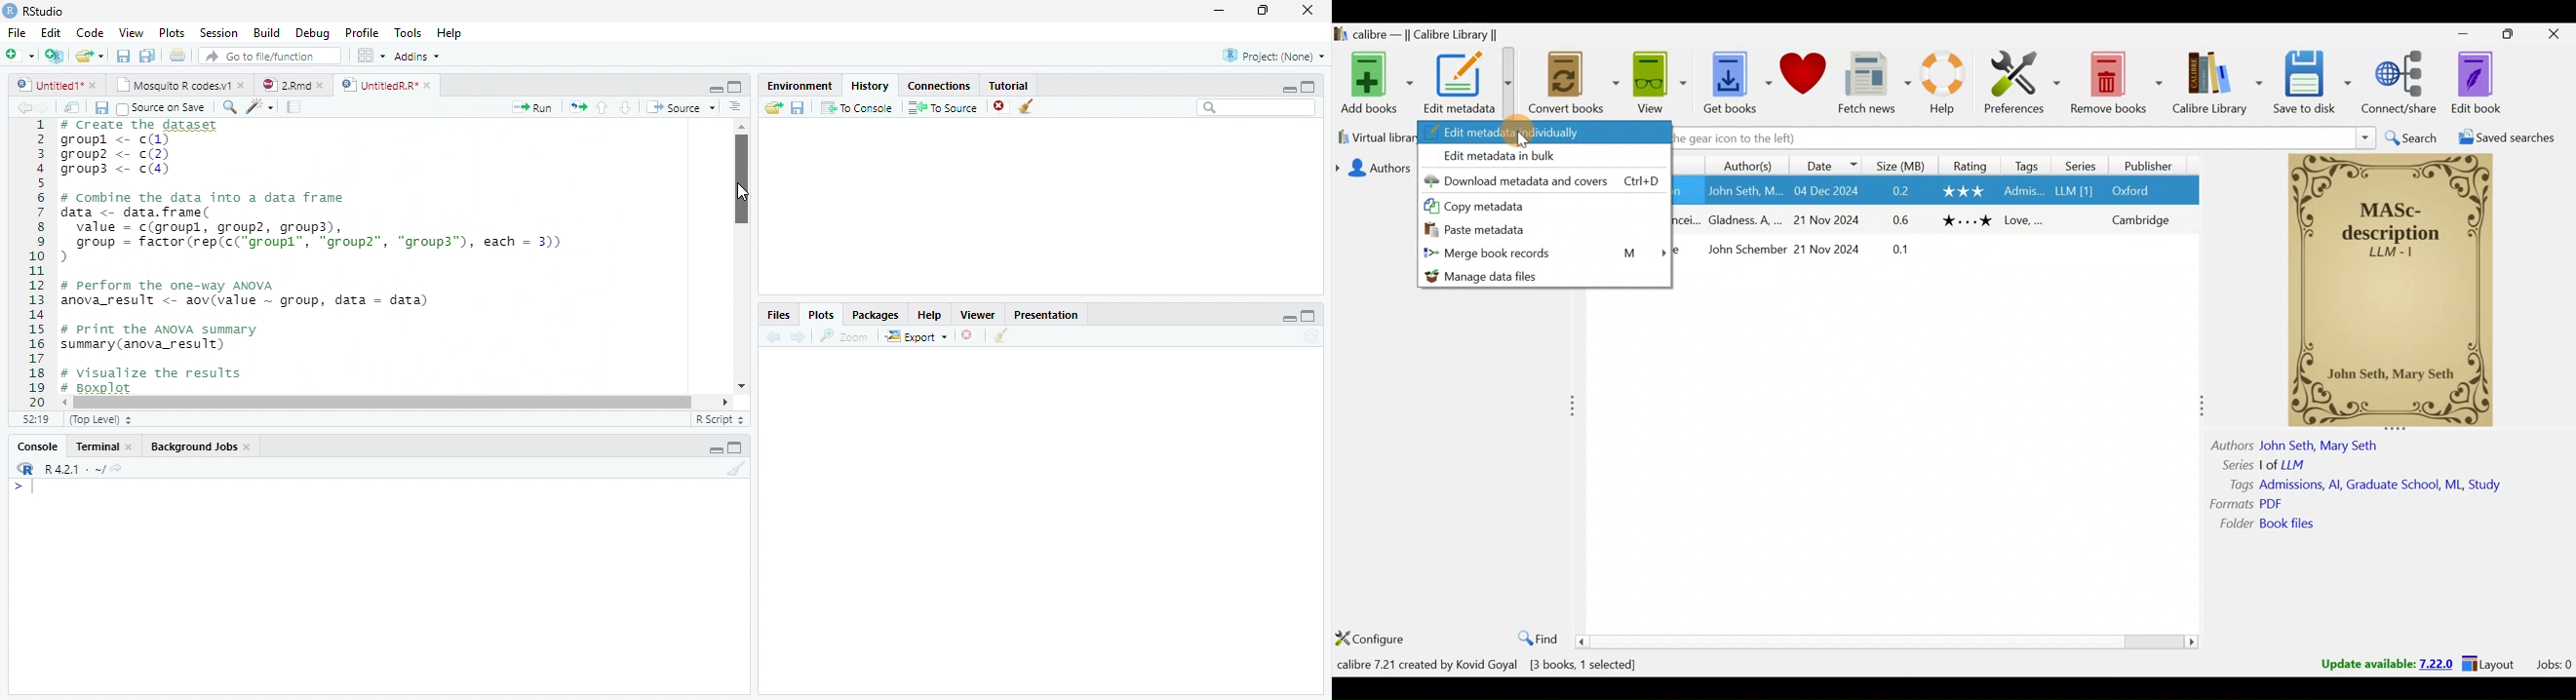  I want to click on , so click(2232, 504).